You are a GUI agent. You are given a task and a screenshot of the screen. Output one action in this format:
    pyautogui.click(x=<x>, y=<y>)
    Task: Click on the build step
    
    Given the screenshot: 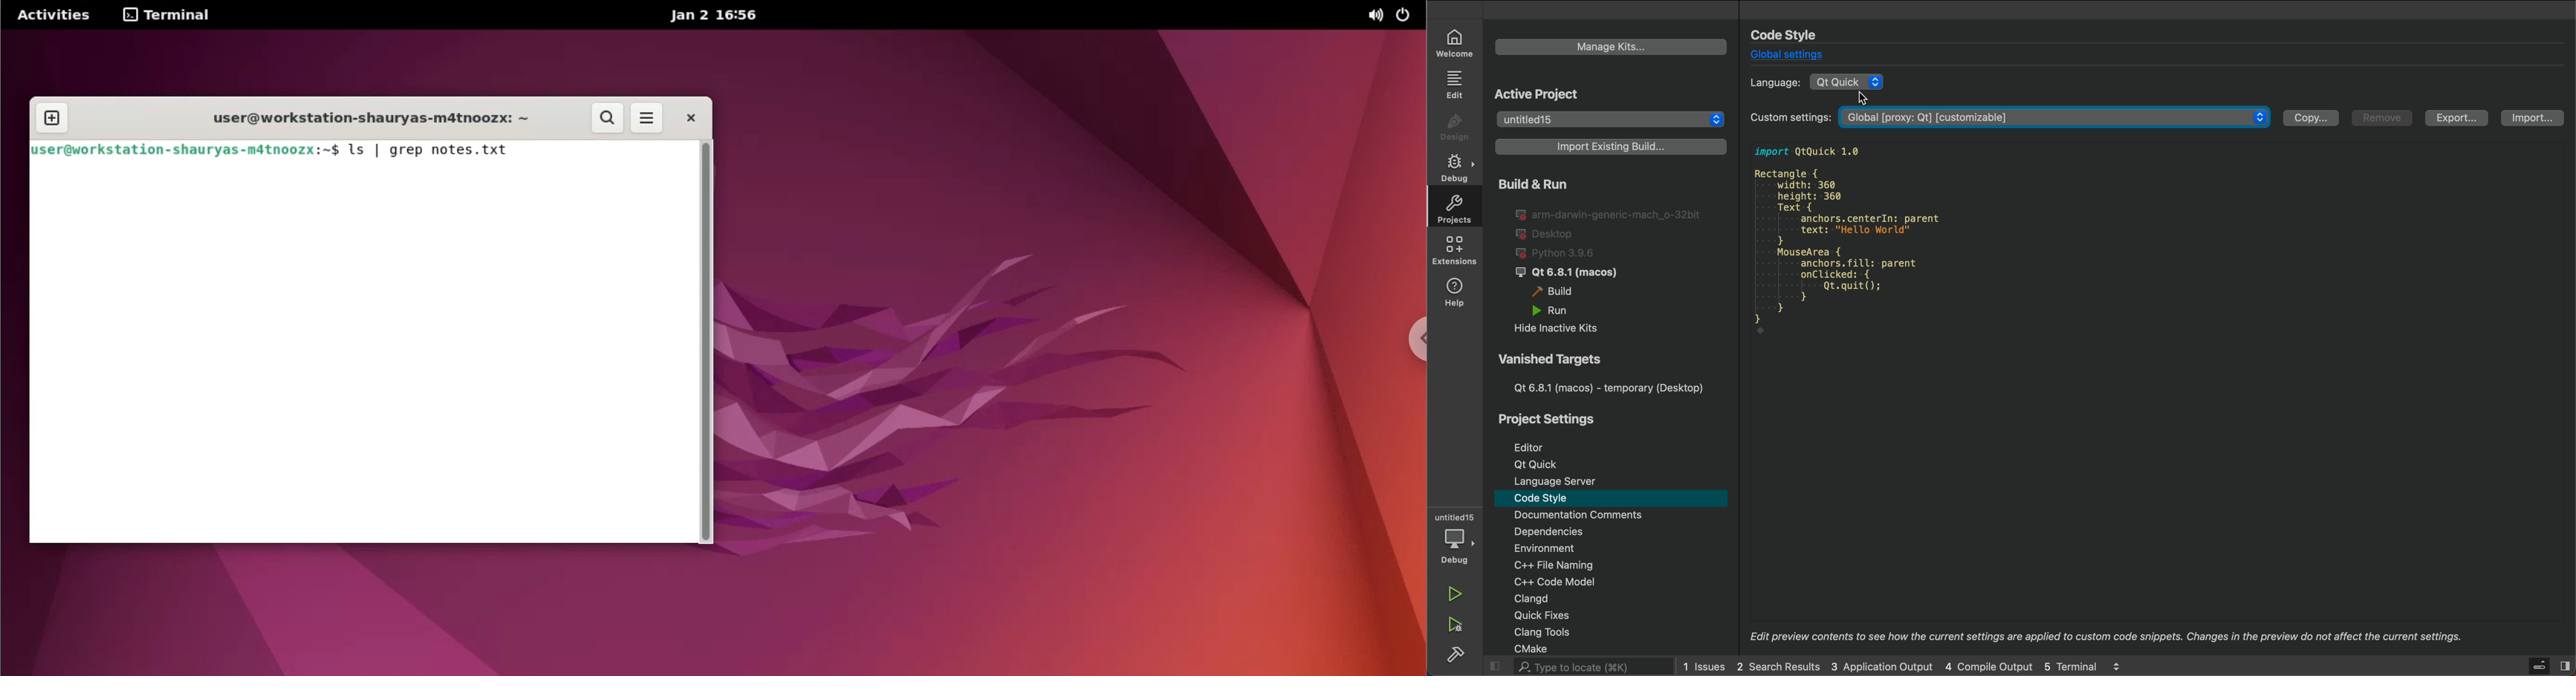 What is the action you would take?
    pyautogui.click(x=2151, y=485)
    